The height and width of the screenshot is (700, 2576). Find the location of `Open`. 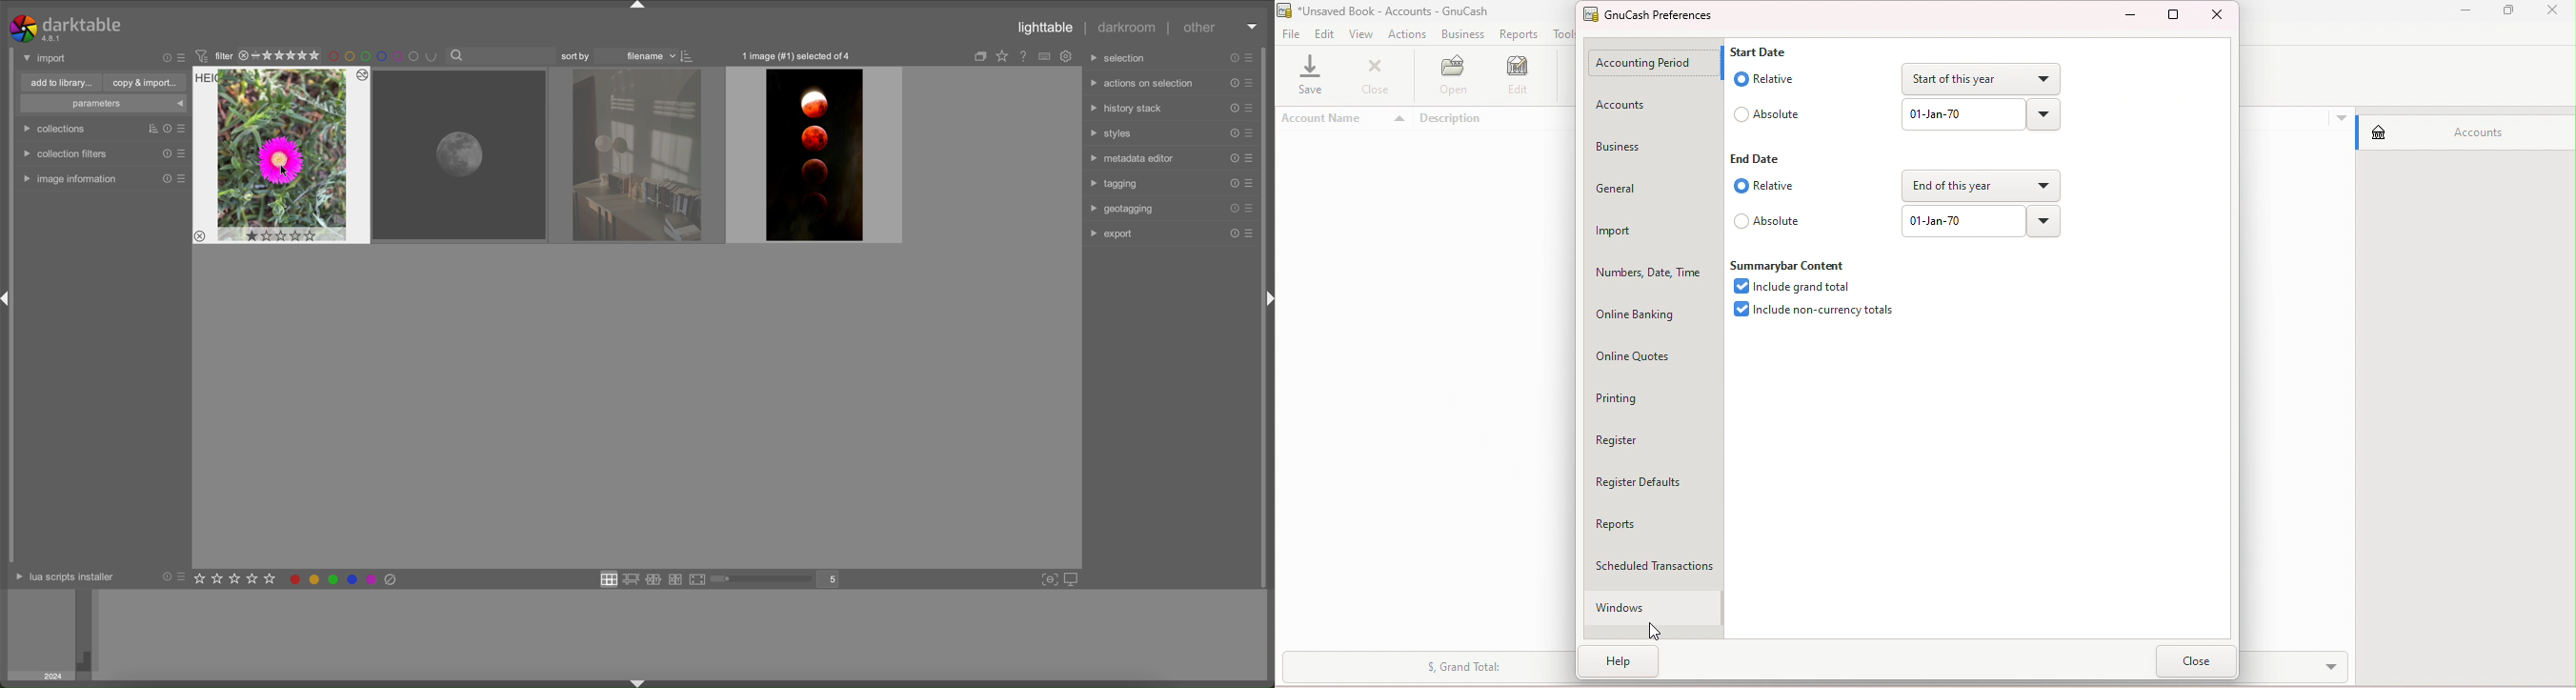

Open is located at coordinates (1455, 78).